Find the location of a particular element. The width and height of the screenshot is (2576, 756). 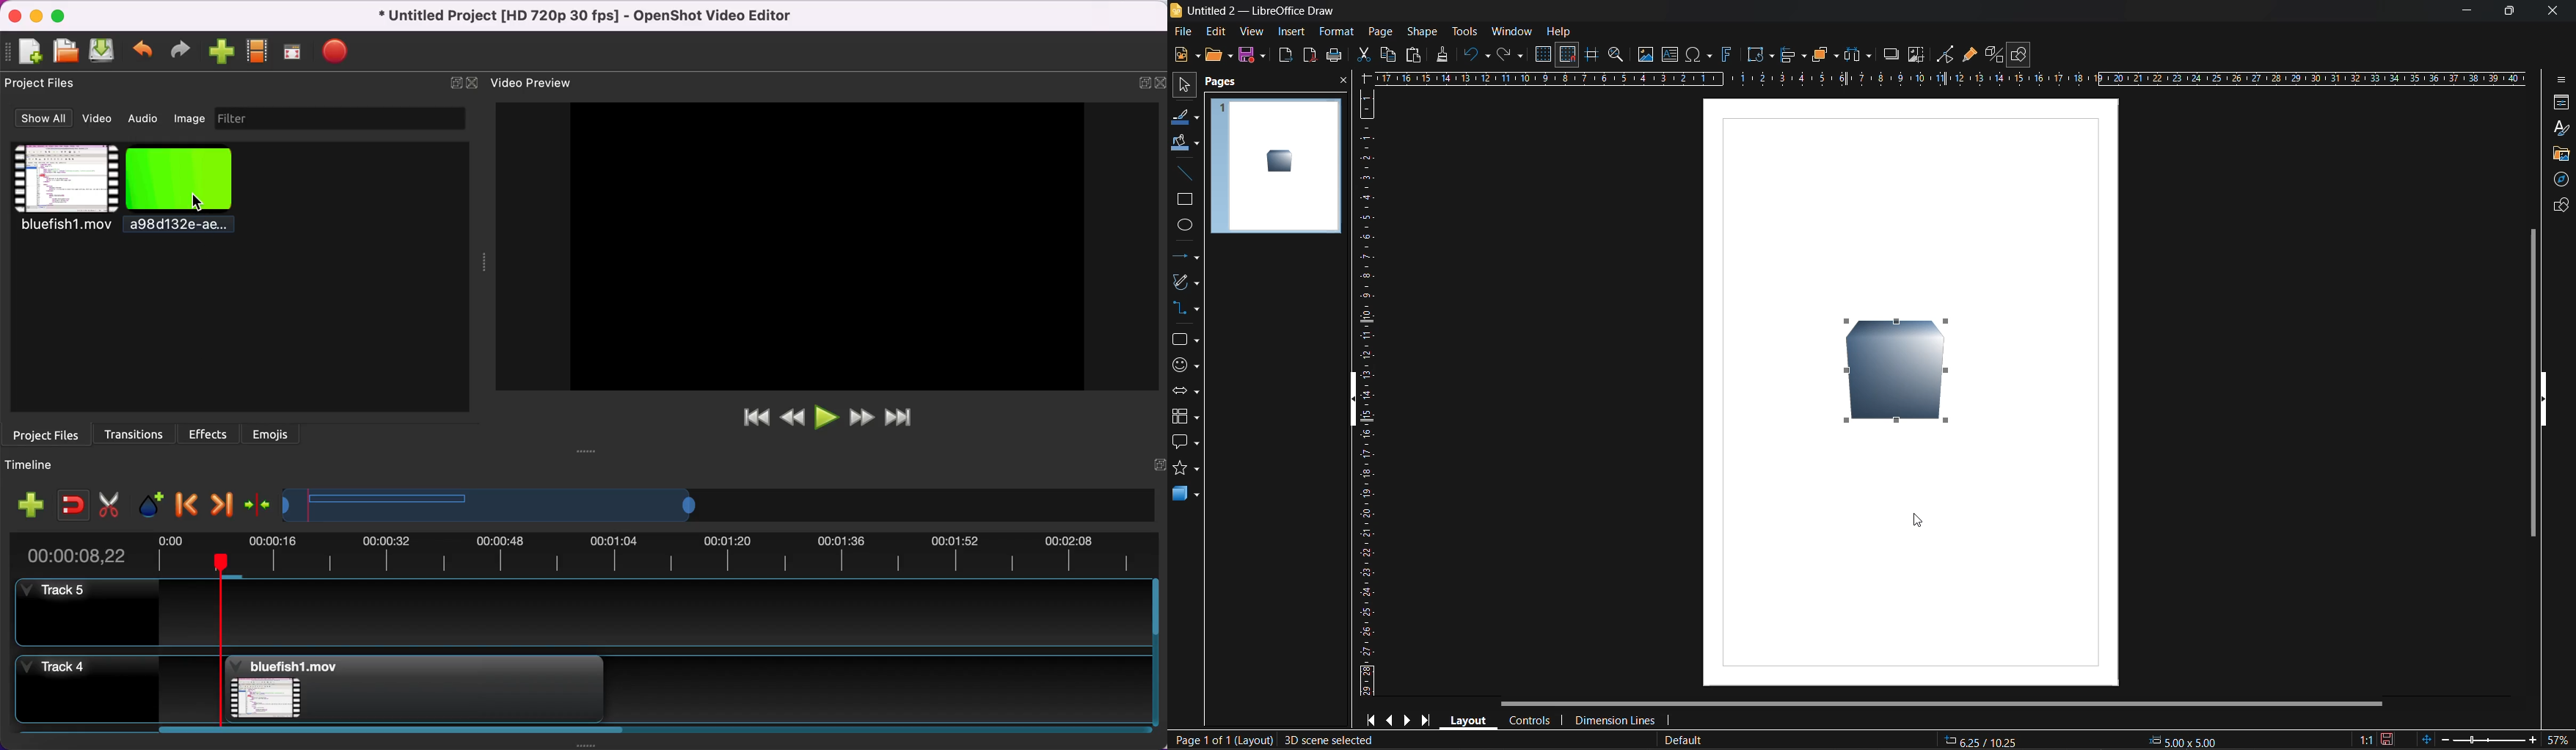

enable snapping is located at coordinates (71, 502).